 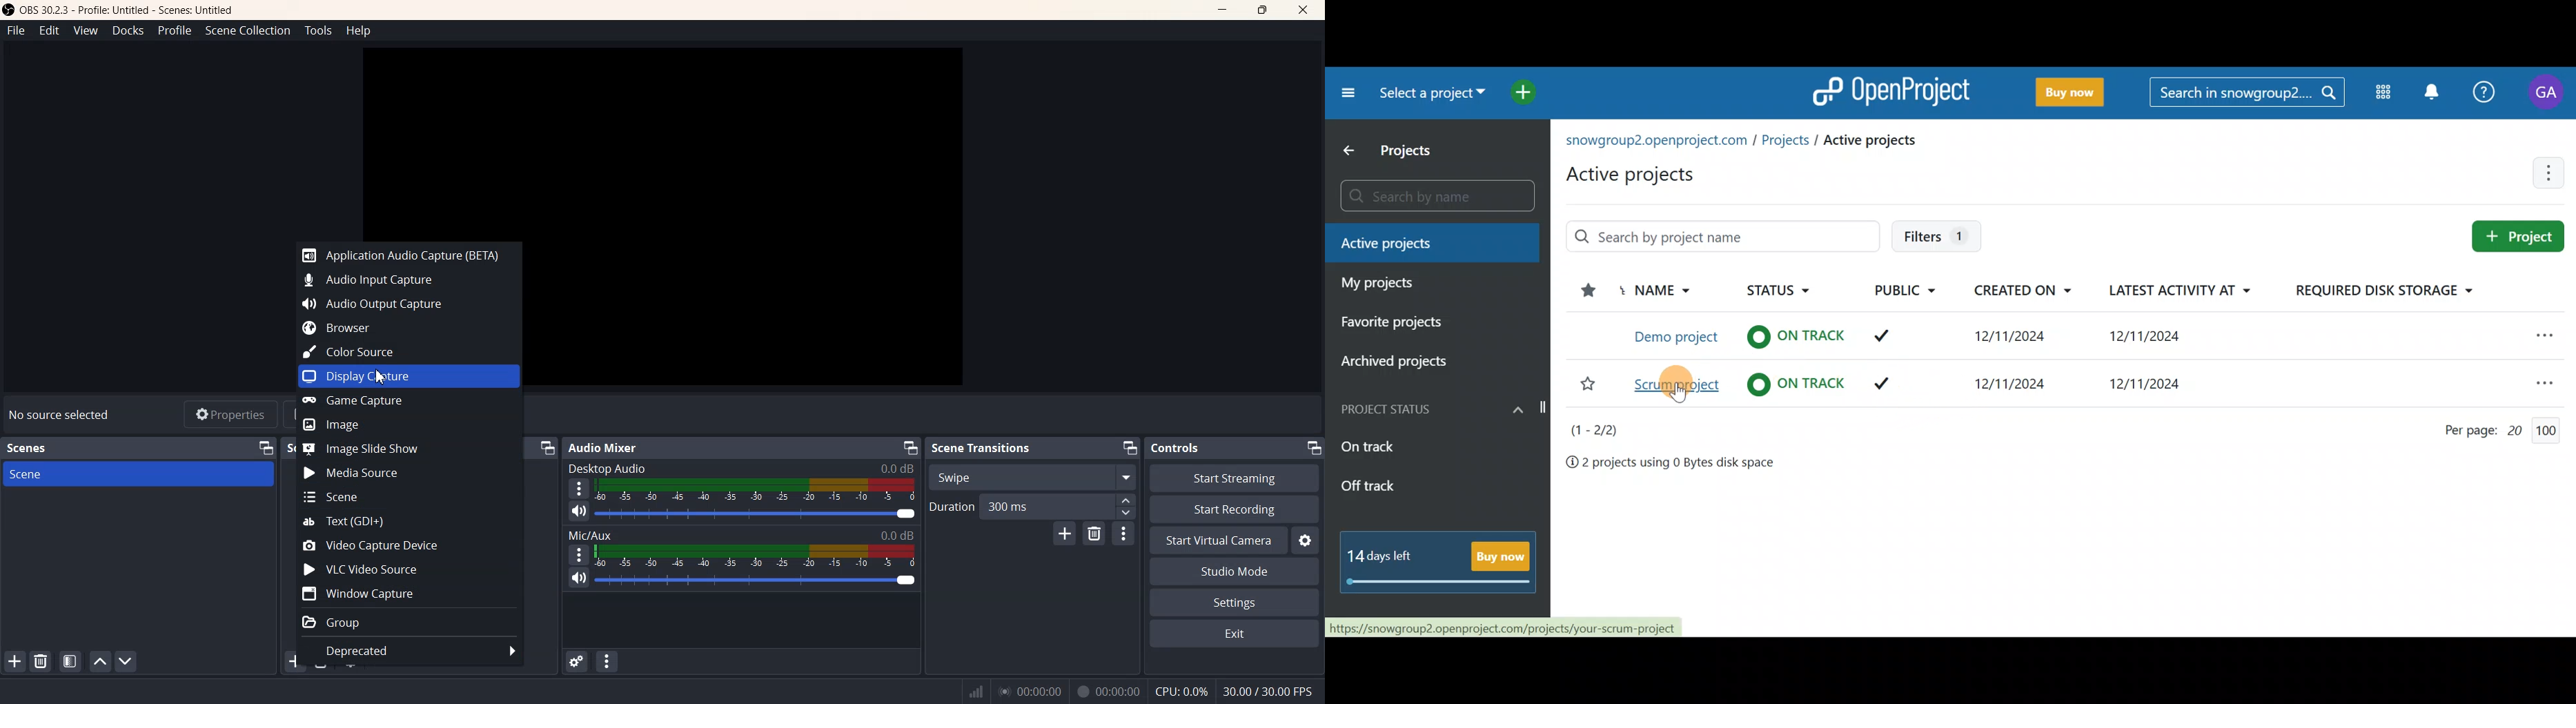 What do you see at coordinates (662, 140) in the screenshot?
I see `Preview` at bounding box center [662, 140].